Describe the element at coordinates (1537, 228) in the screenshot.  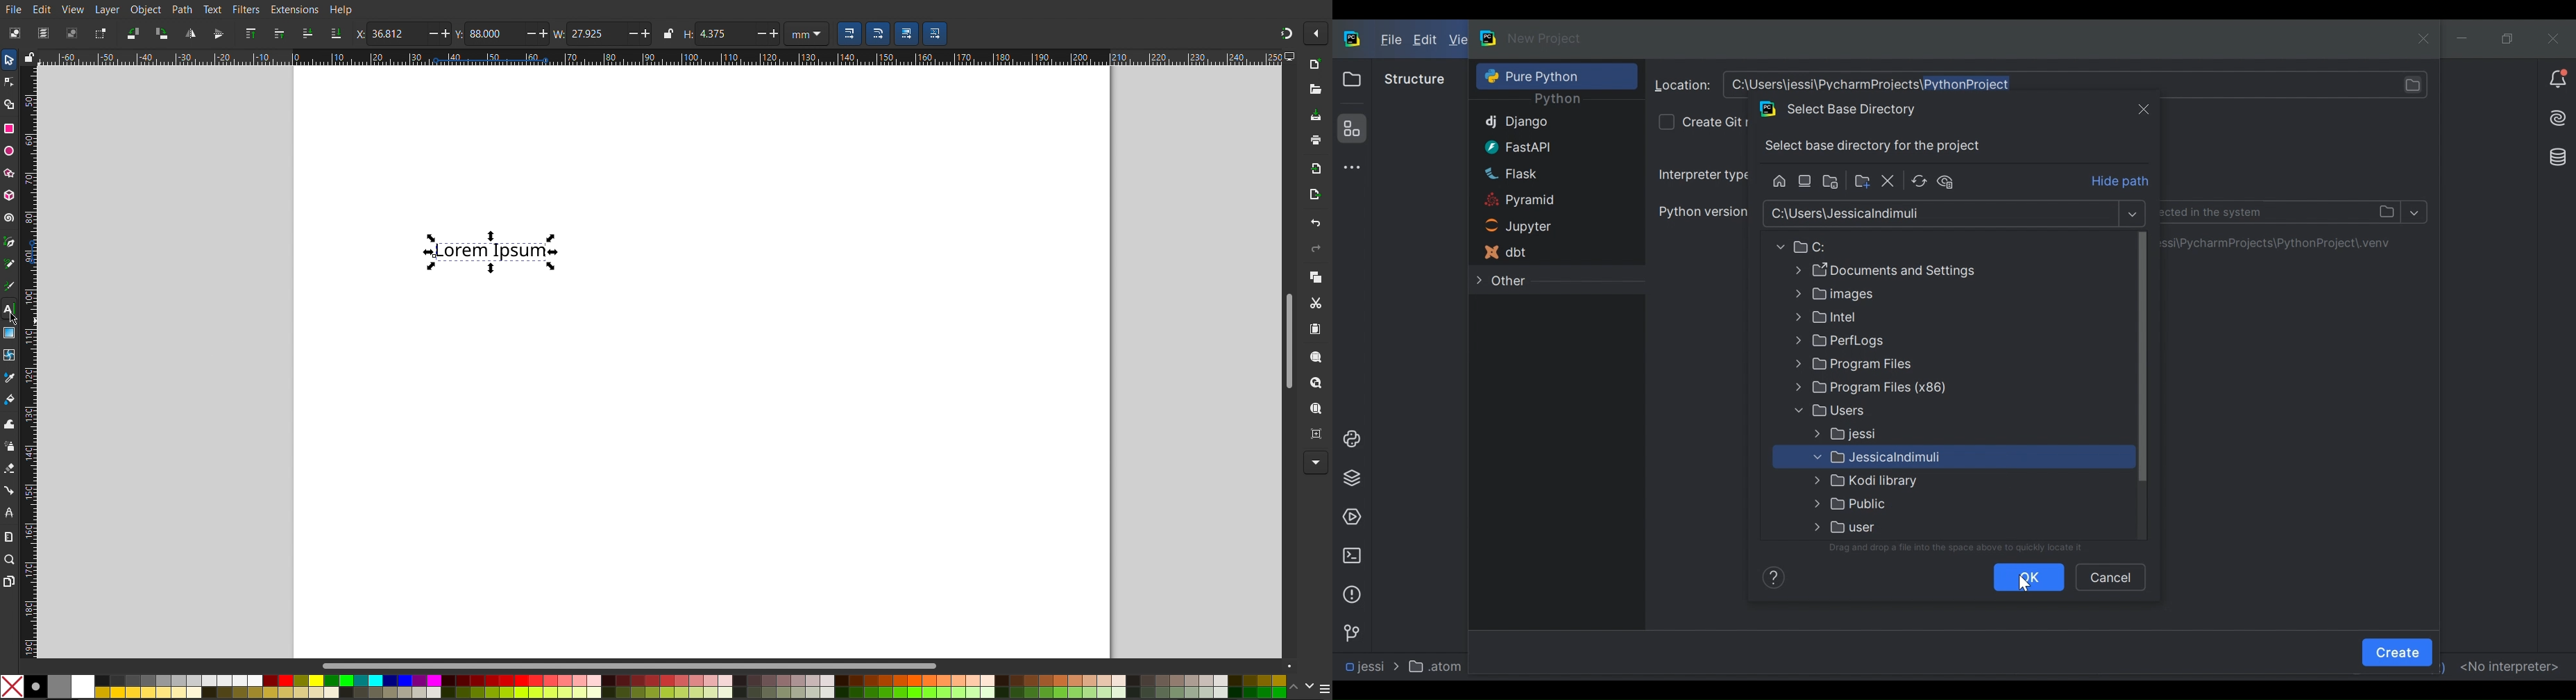
I see `Jupyter` at that location.